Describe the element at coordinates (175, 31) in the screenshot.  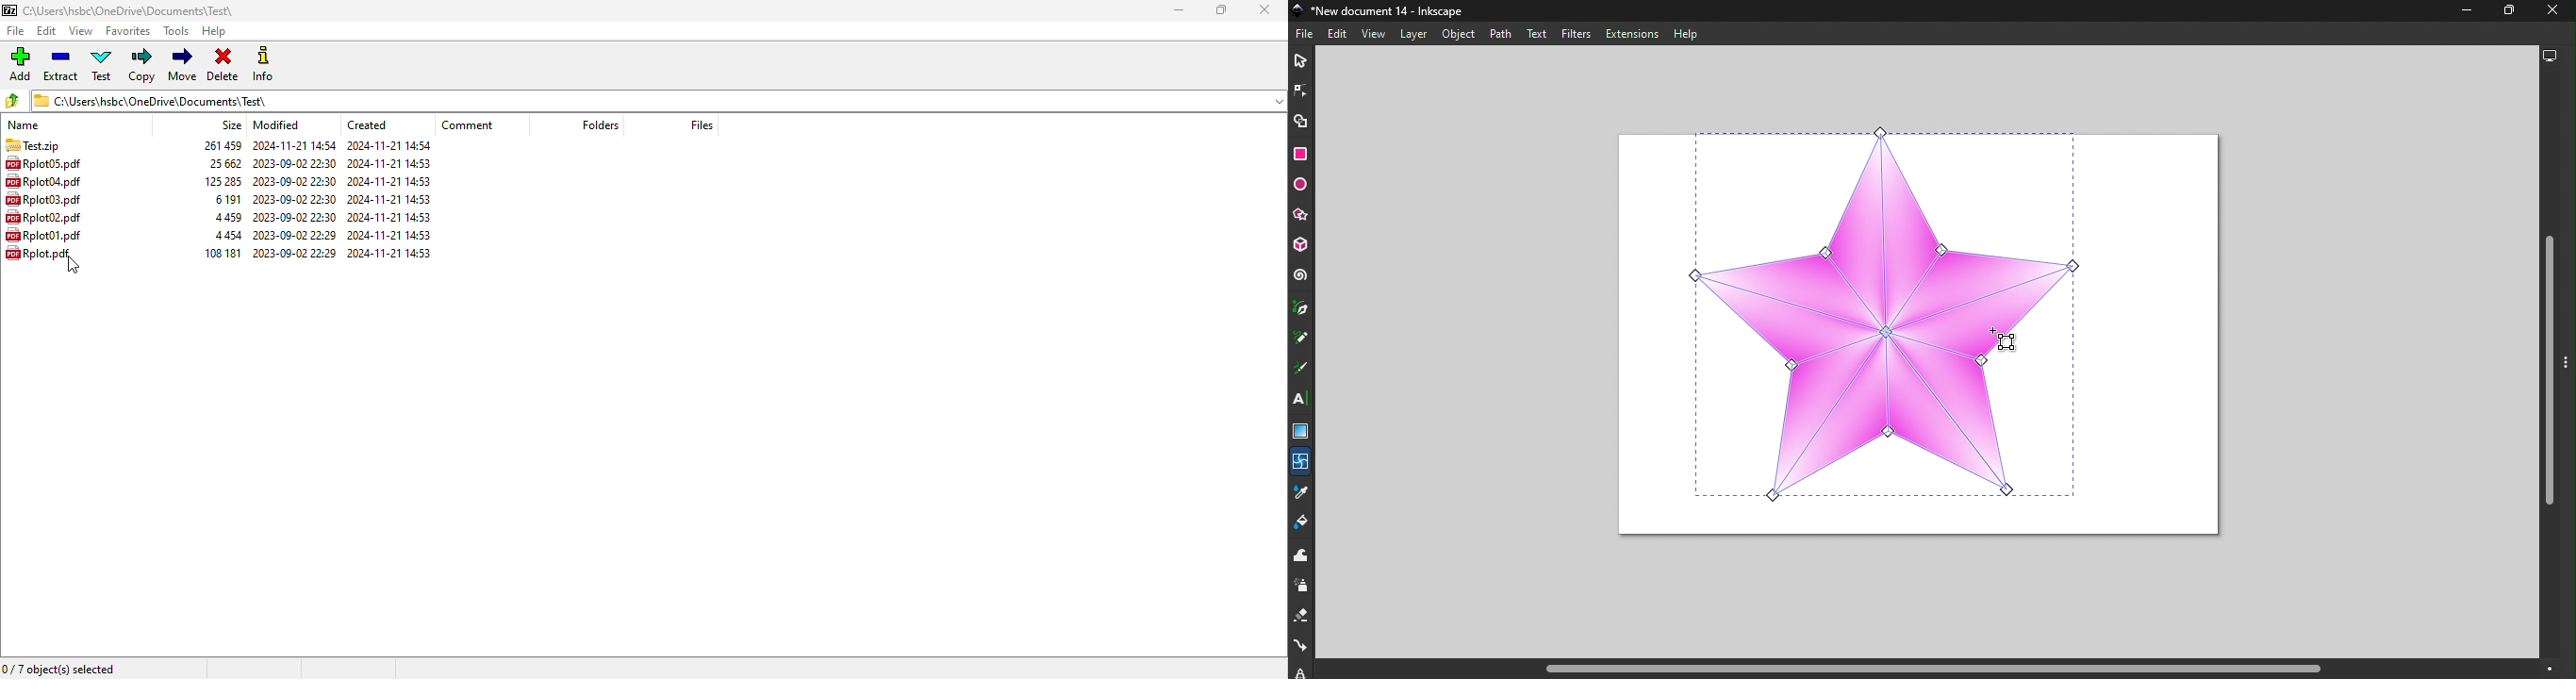
I see `tools` at that location.